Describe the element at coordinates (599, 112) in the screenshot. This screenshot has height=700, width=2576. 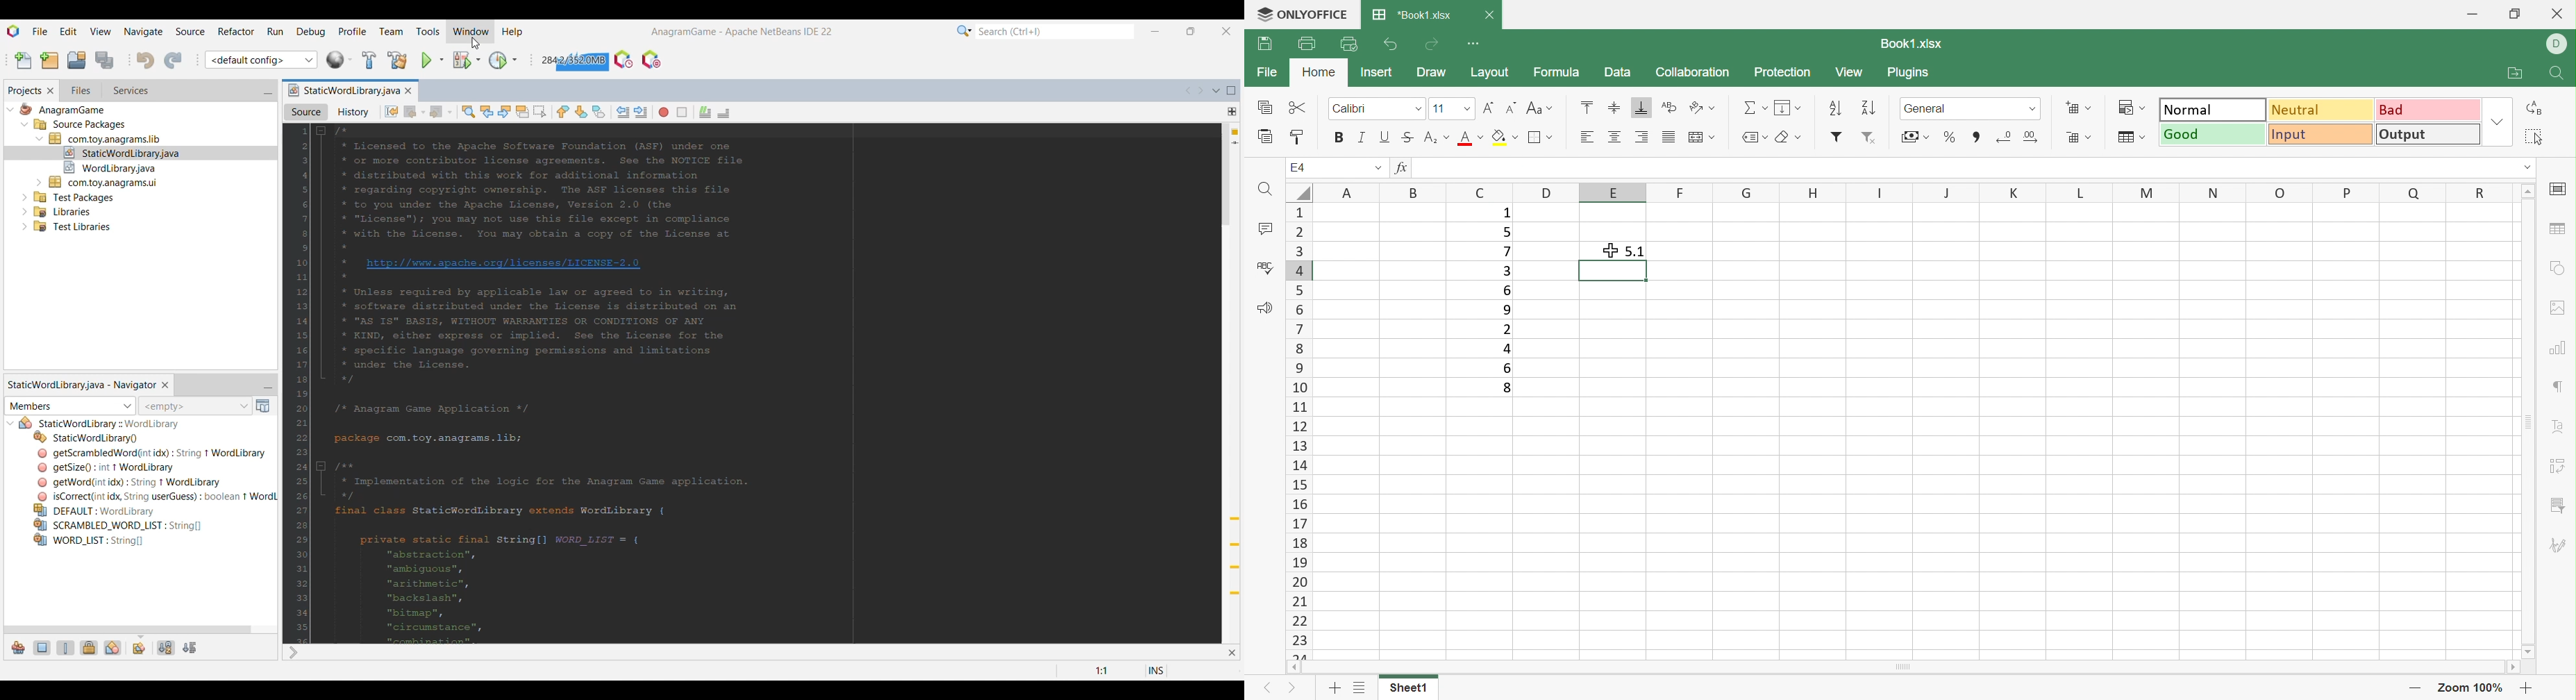
I see `Toggle bookmark` at that location.